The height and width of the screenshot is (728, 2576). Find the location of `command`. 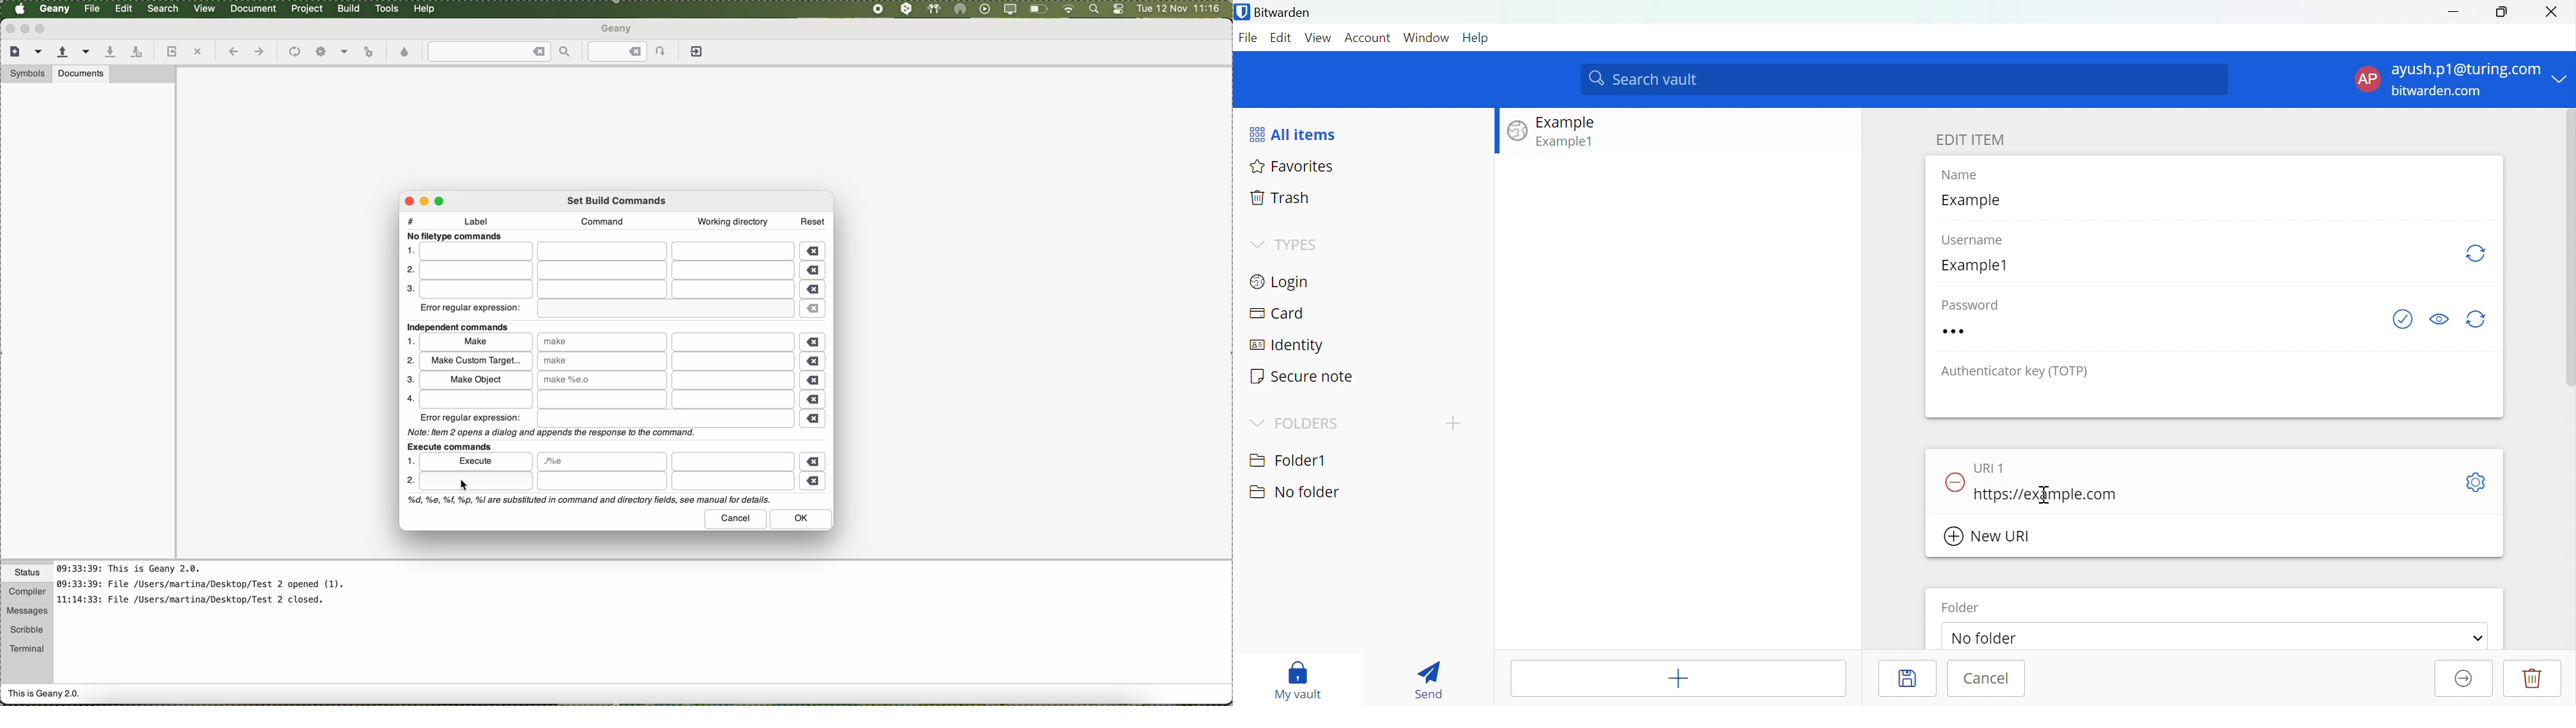

command is located at coordinates (598, 221).